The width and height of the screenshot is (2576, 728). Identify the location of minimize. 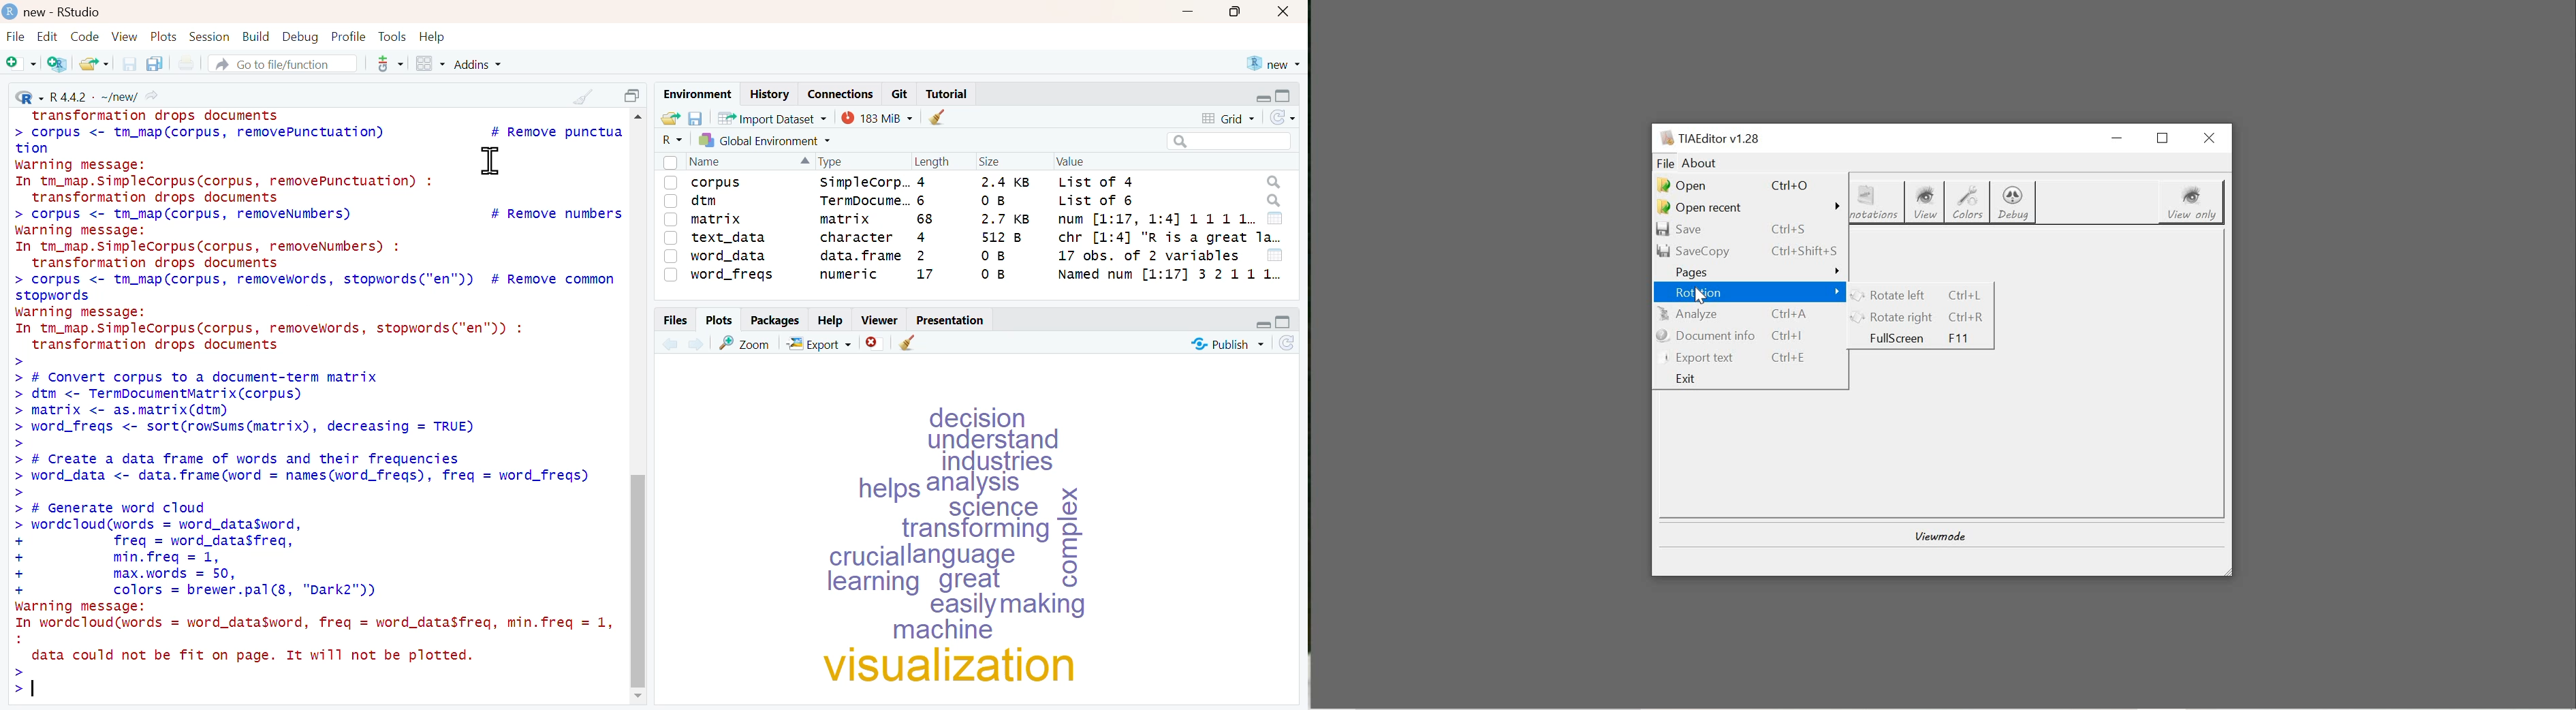
(1263, 97).